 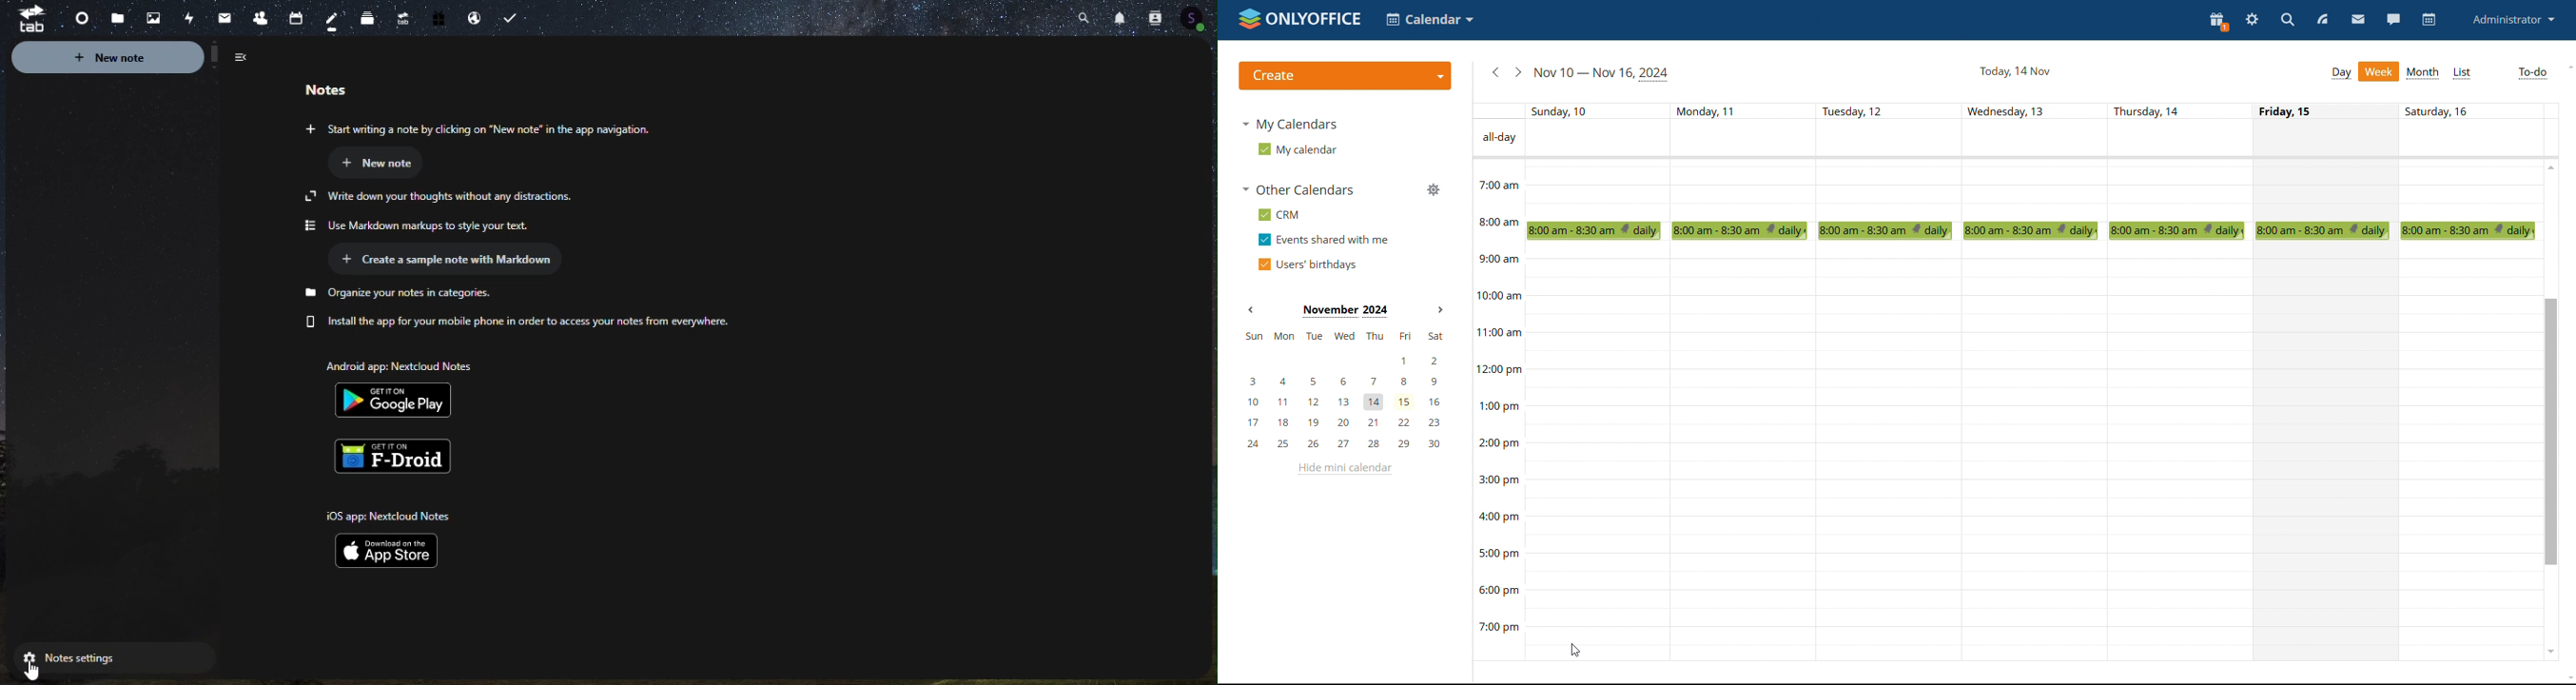 I want to click on Notes, so click(x=332, y=20).